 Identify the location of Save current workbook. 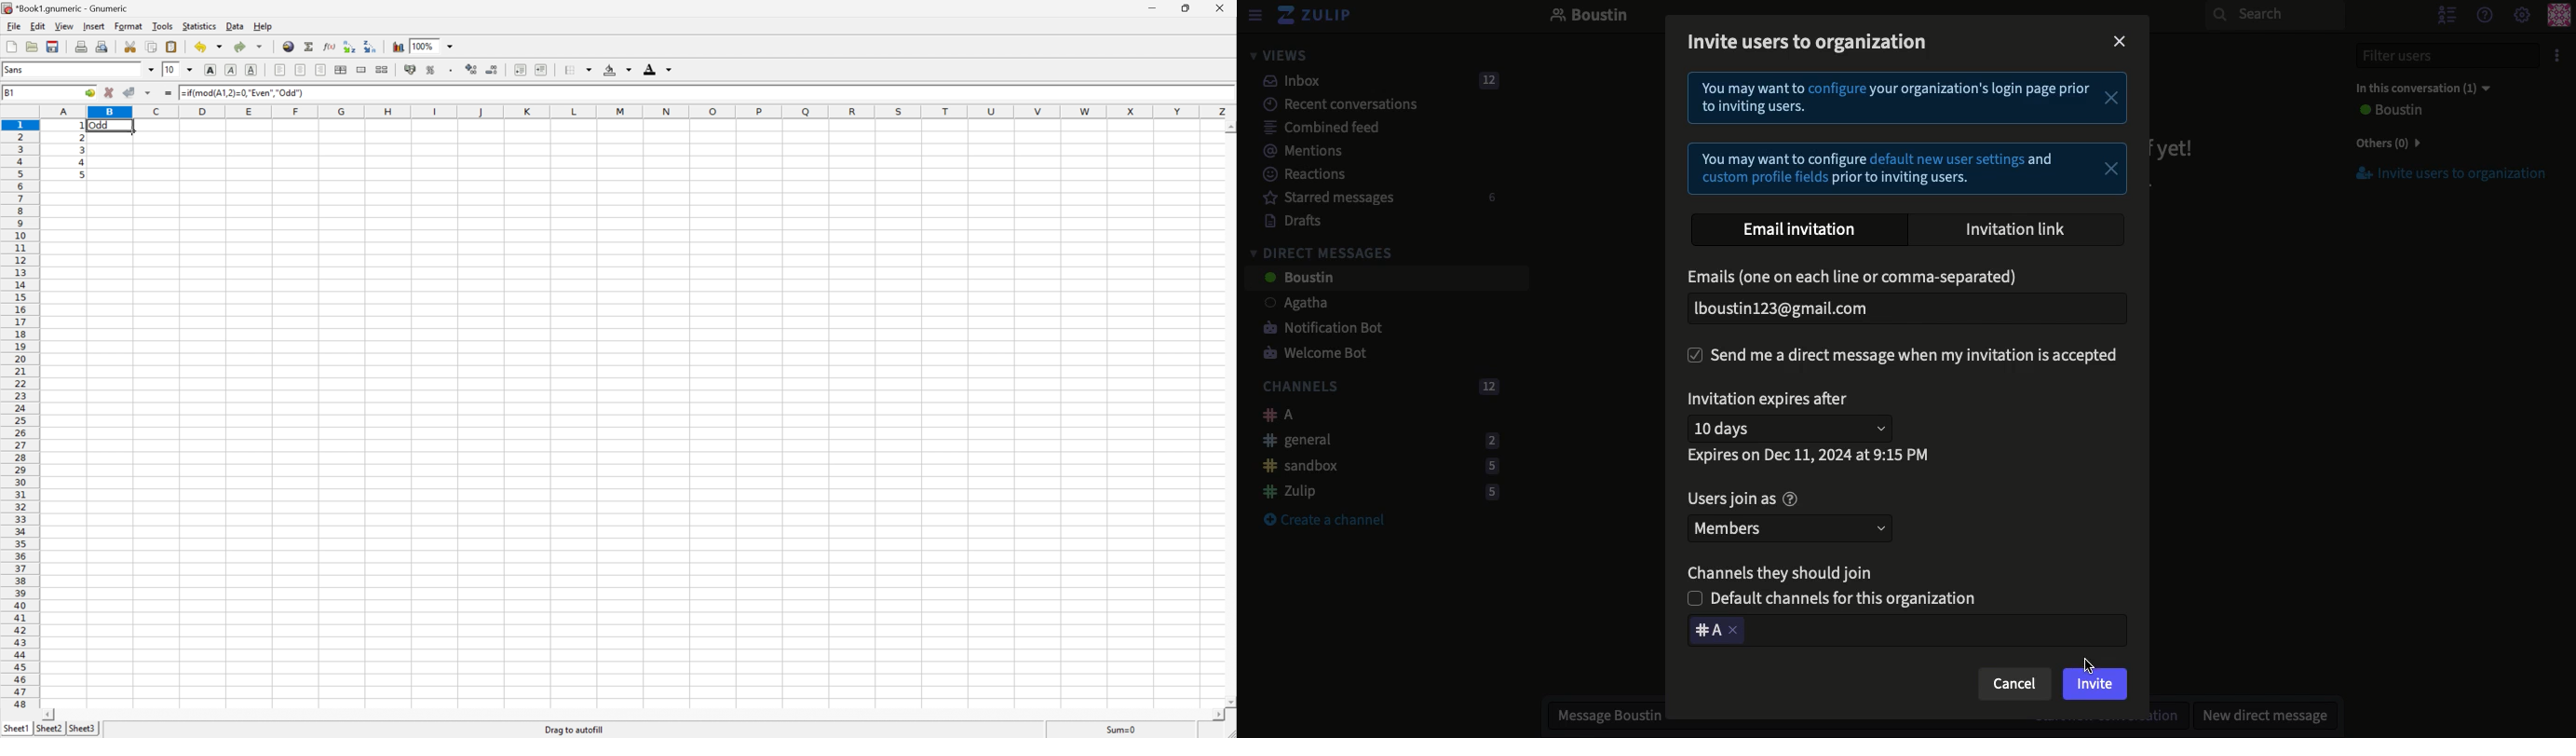
(52, 45).